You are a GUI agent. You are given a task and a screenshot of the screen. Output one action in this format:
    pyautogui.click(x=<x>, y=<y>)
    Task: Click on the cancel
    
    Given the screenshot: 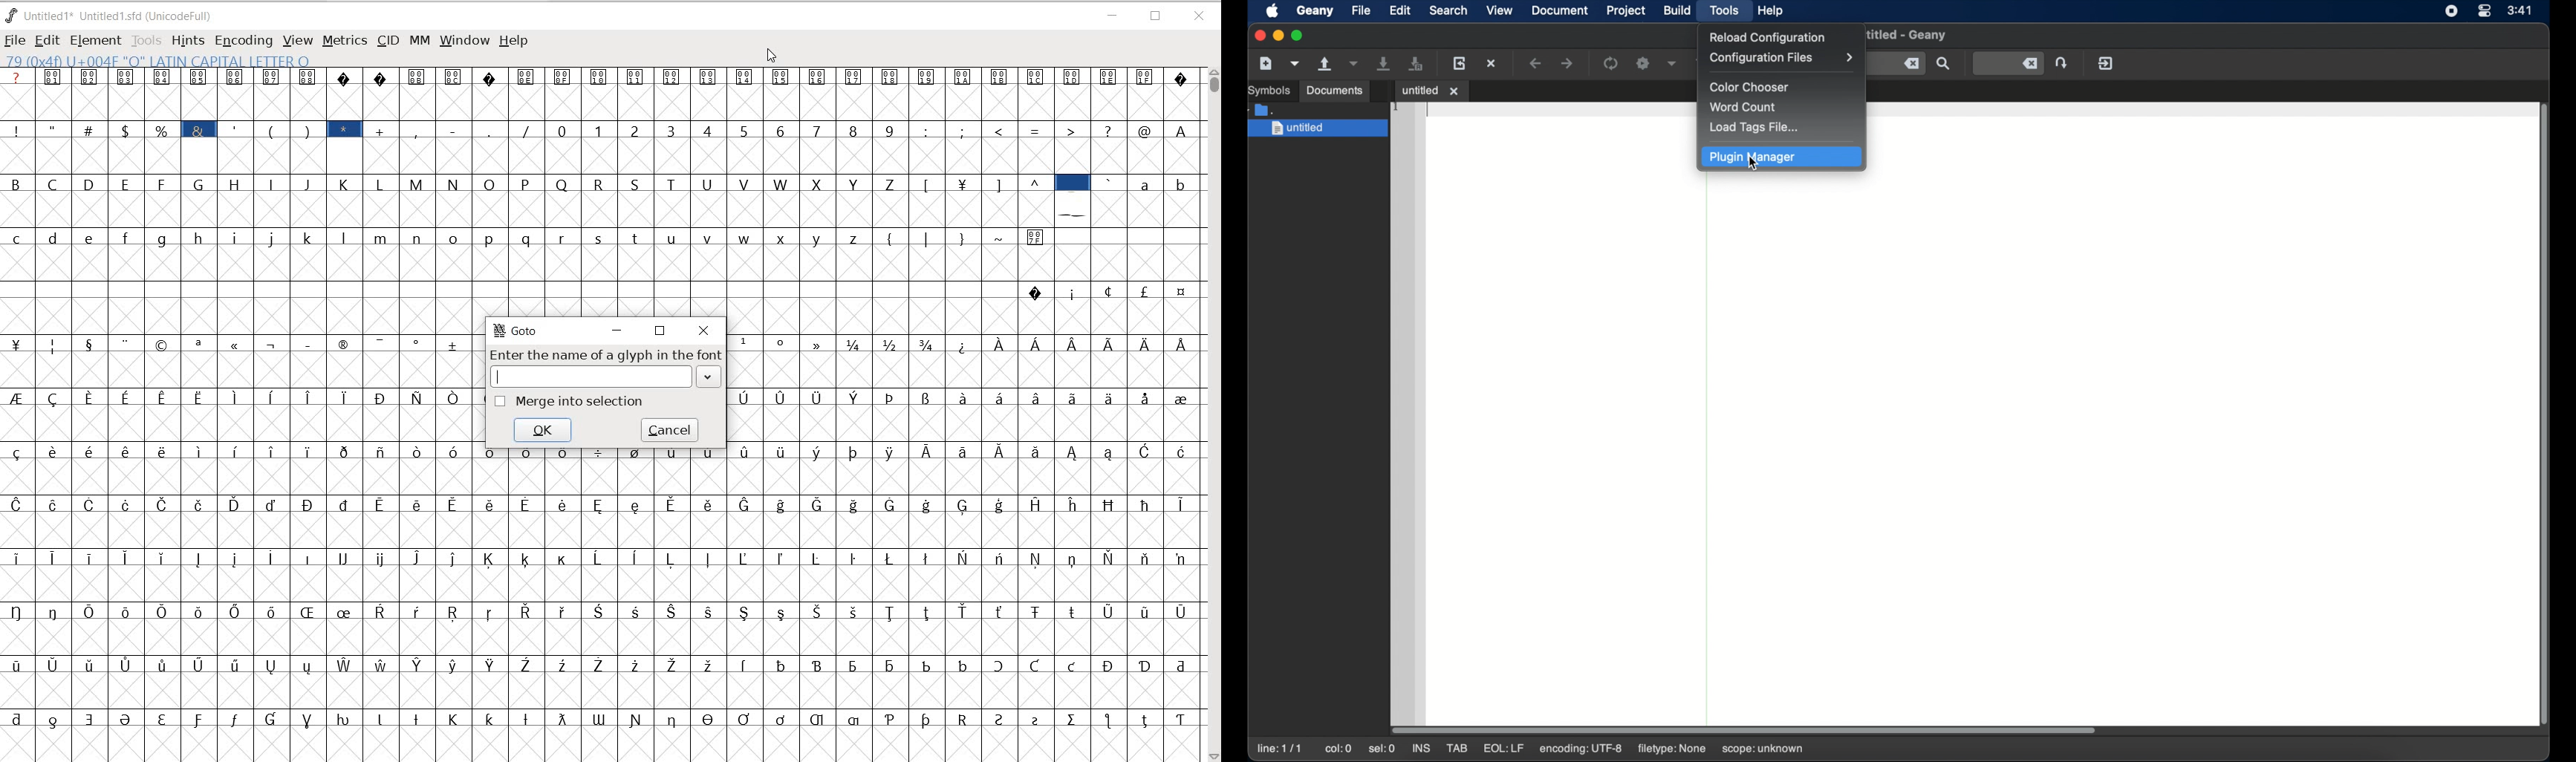 What is the action you would take?
    pyautogui.click(x=671, y=430)
    